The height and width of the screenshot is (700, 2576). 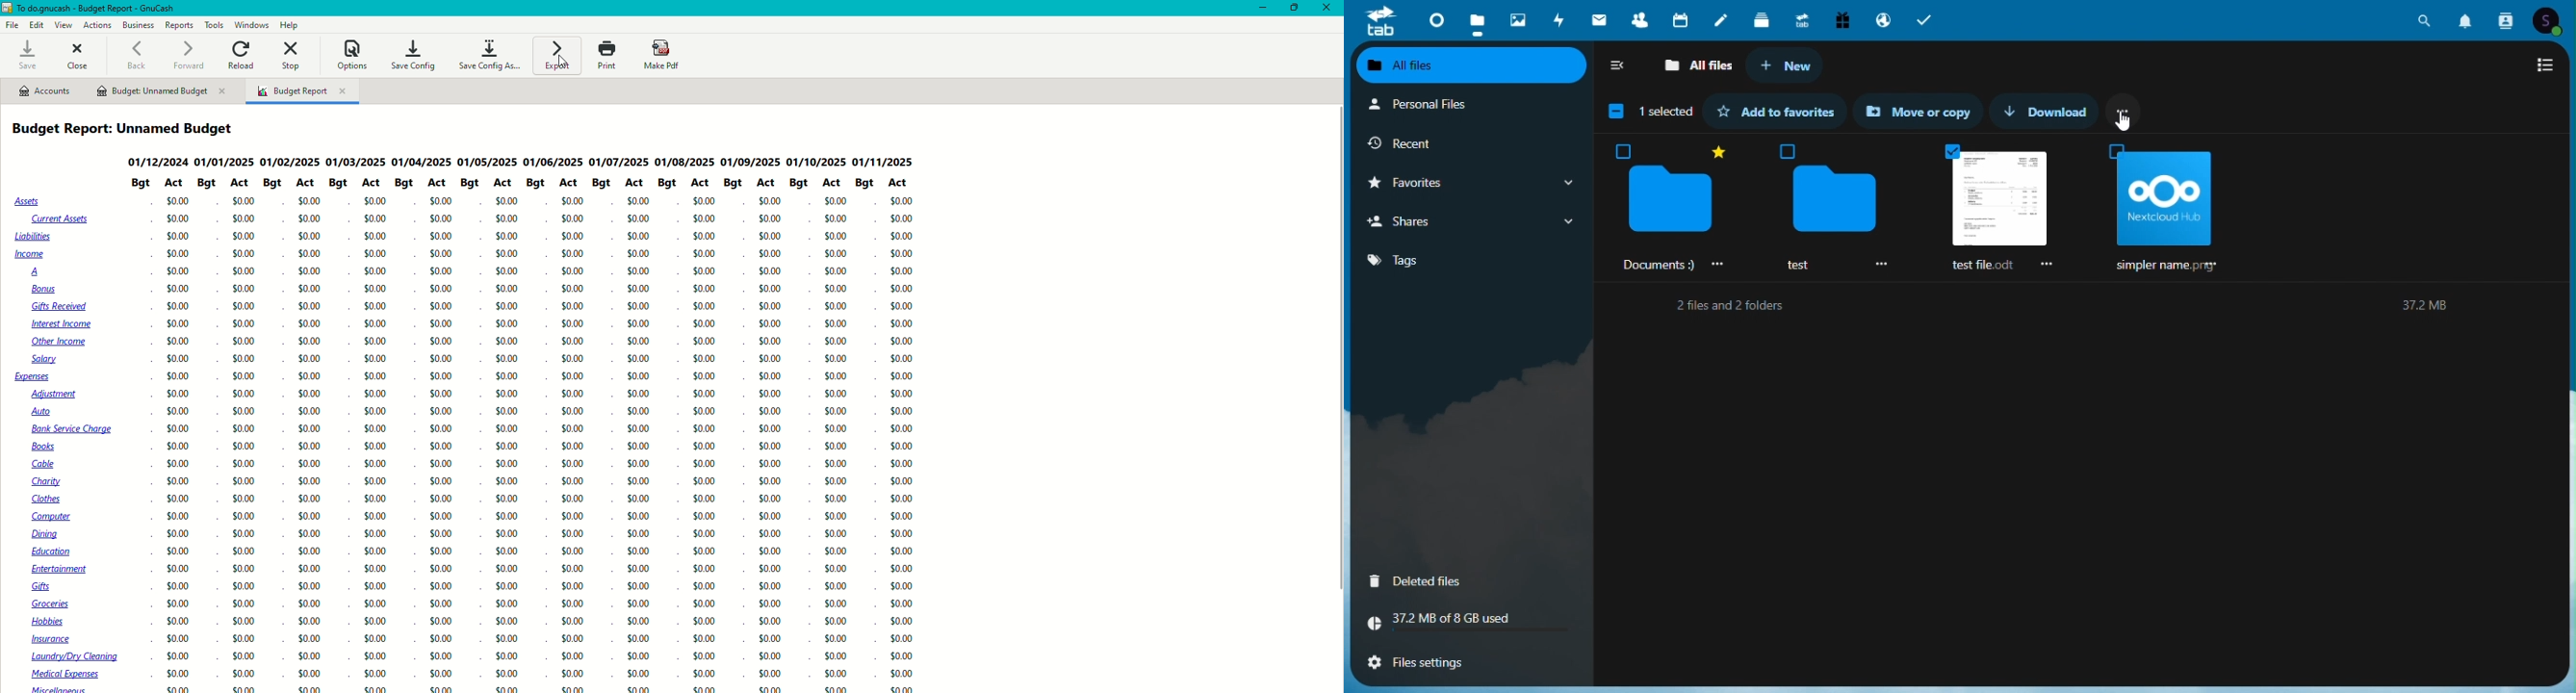 What do you see at coordinates (1919, 112) in the screenshot?
I see `Move or copy` at bounding box center [1919, 112].